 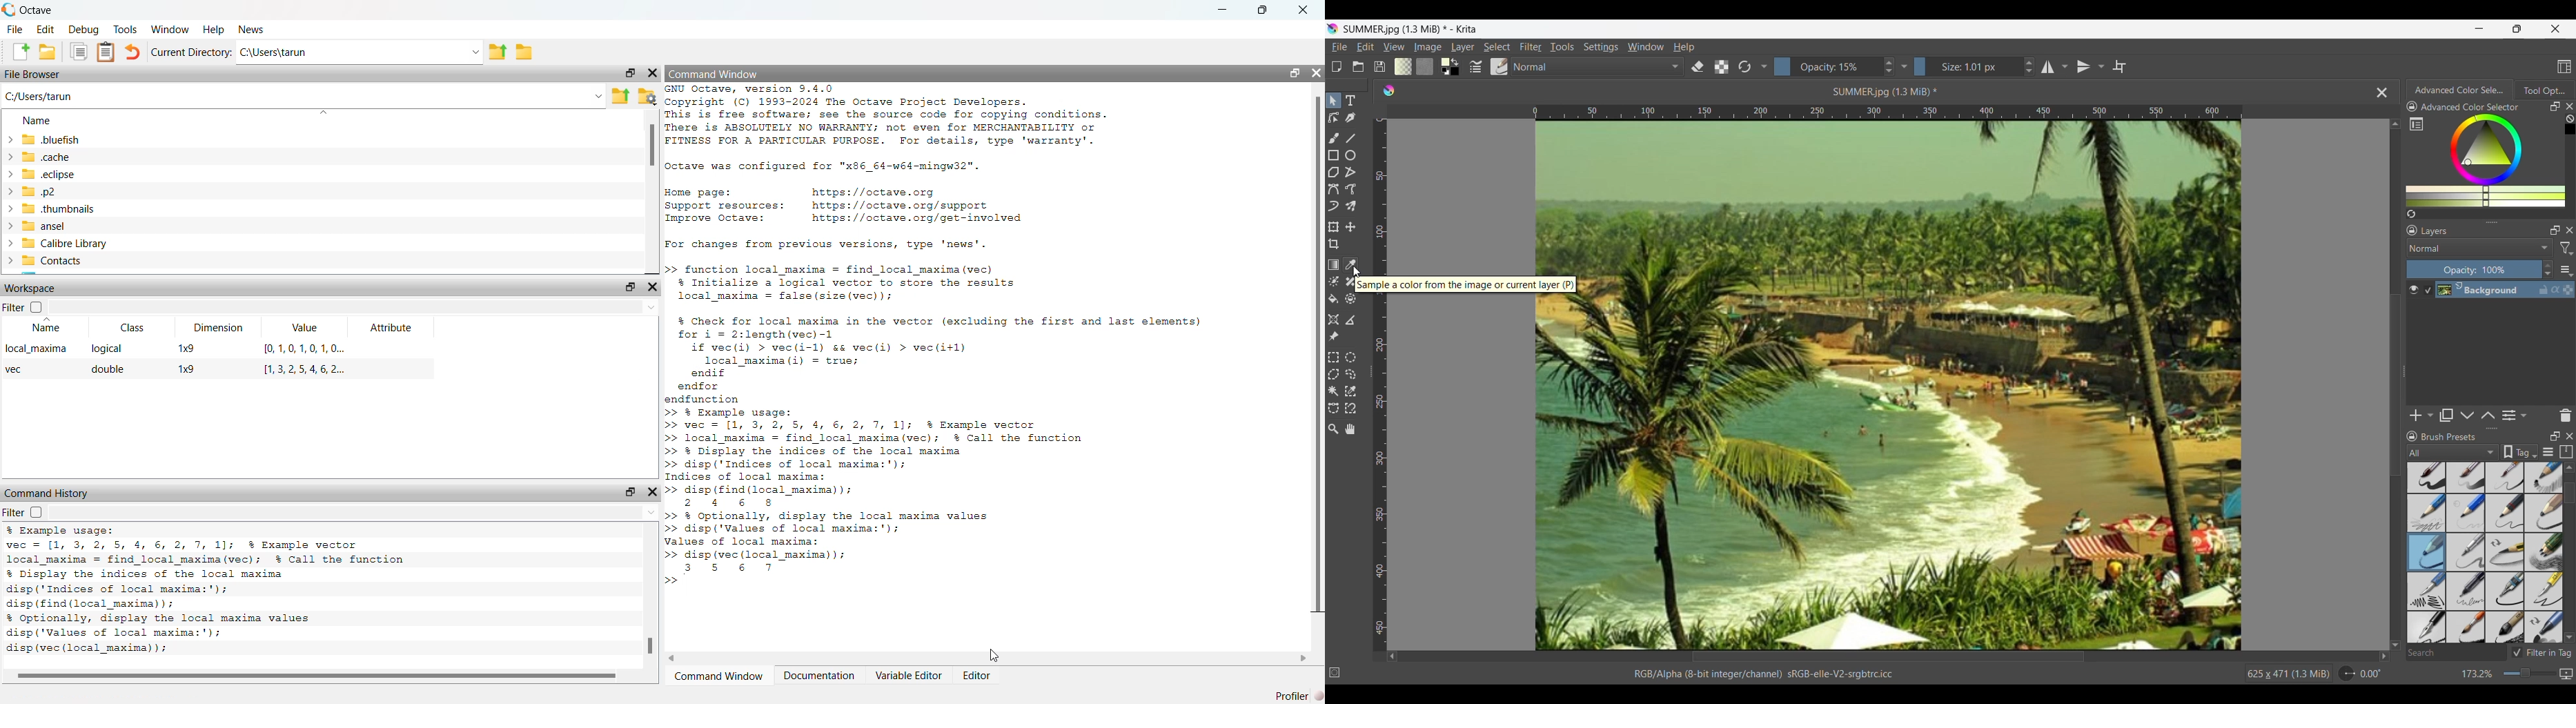 I want to click on restore, so click(x=1264, y=10).